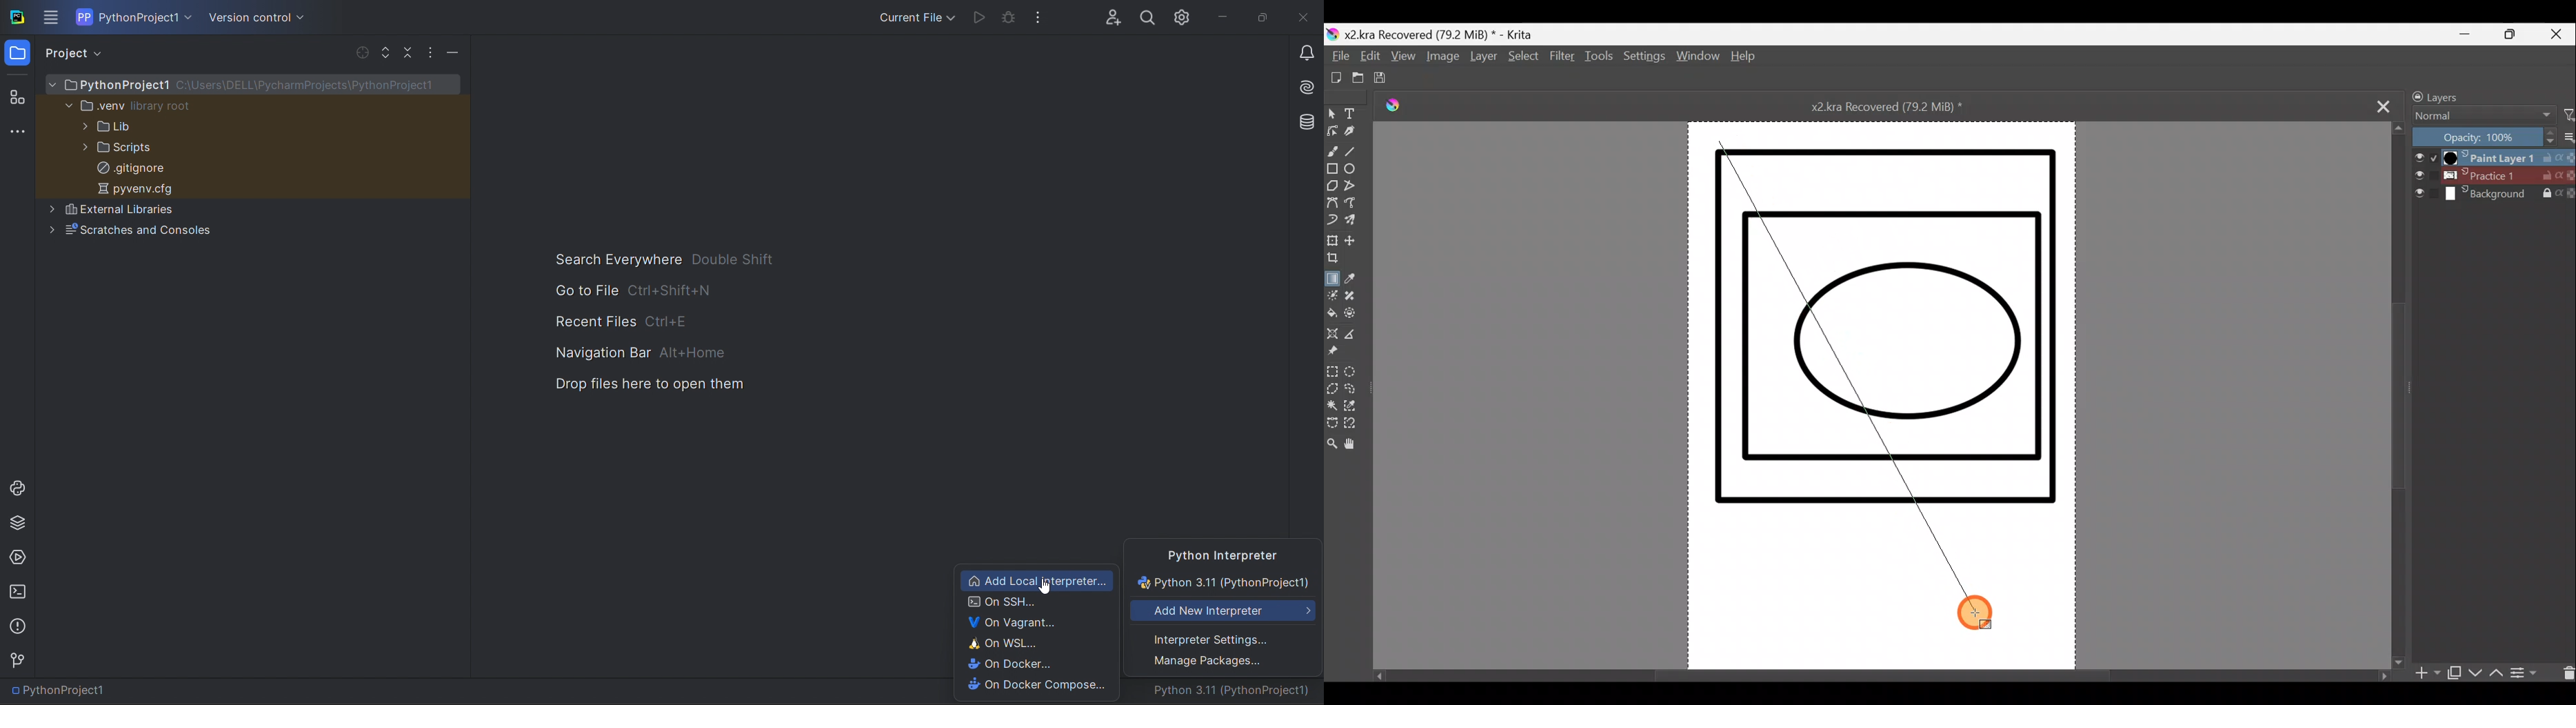 The width and height of the screenshot is (2576, 728). What do you see at coordinates (1225, 613) in the screenshot?
I see `add` at bounding box center [1225, 613].